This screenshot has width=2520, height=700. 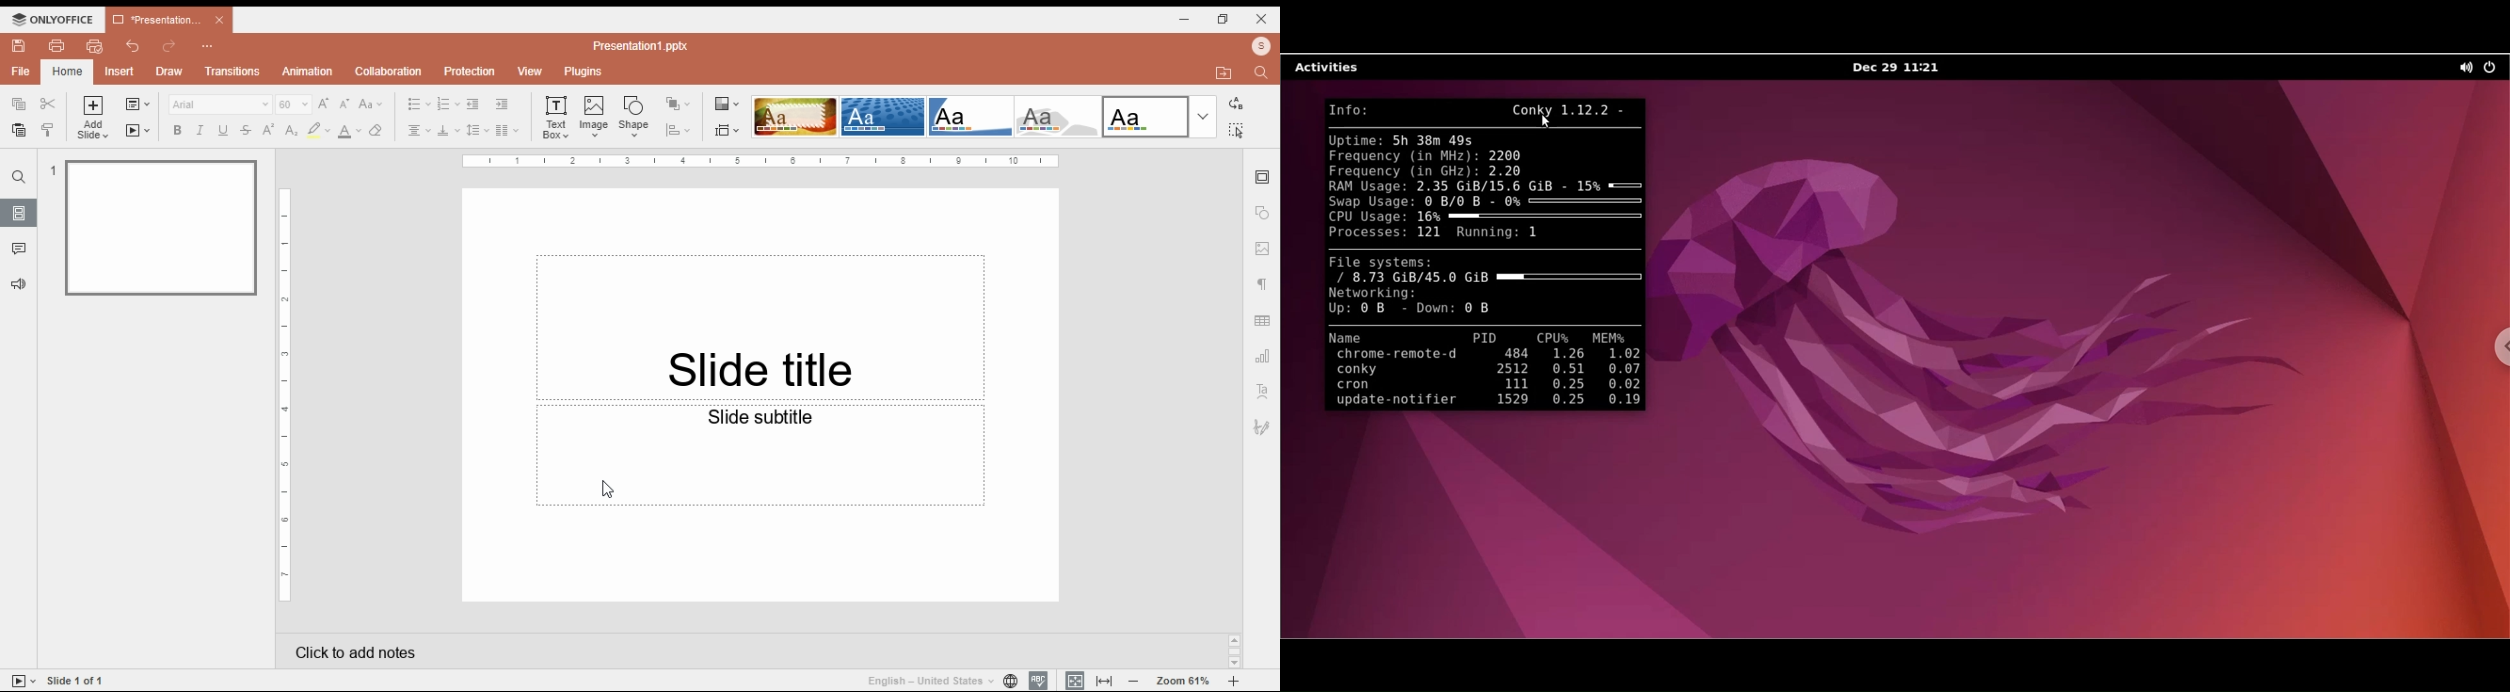 What do you see at coordinates (1262, 18) in the screenshot?
I see `close` at bounding box center [1262, 18].